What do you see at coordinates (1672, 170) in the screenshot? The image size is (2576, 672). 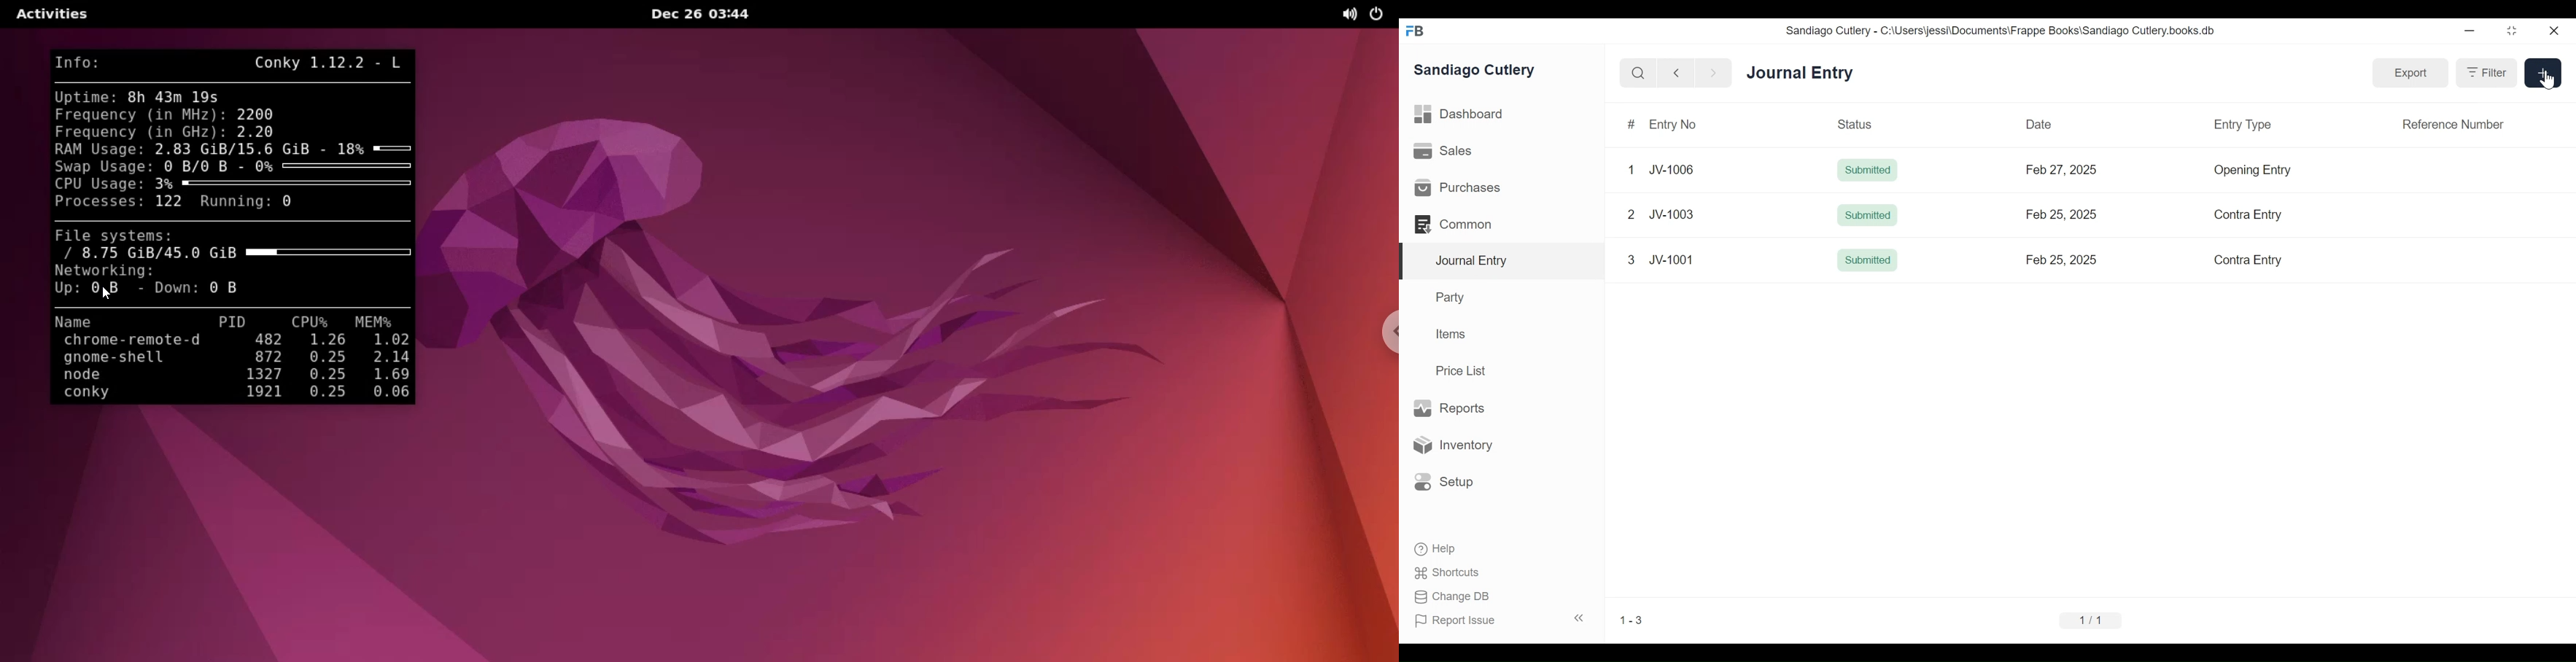 I see `JV-1006` at bounding box center [1672, 170].